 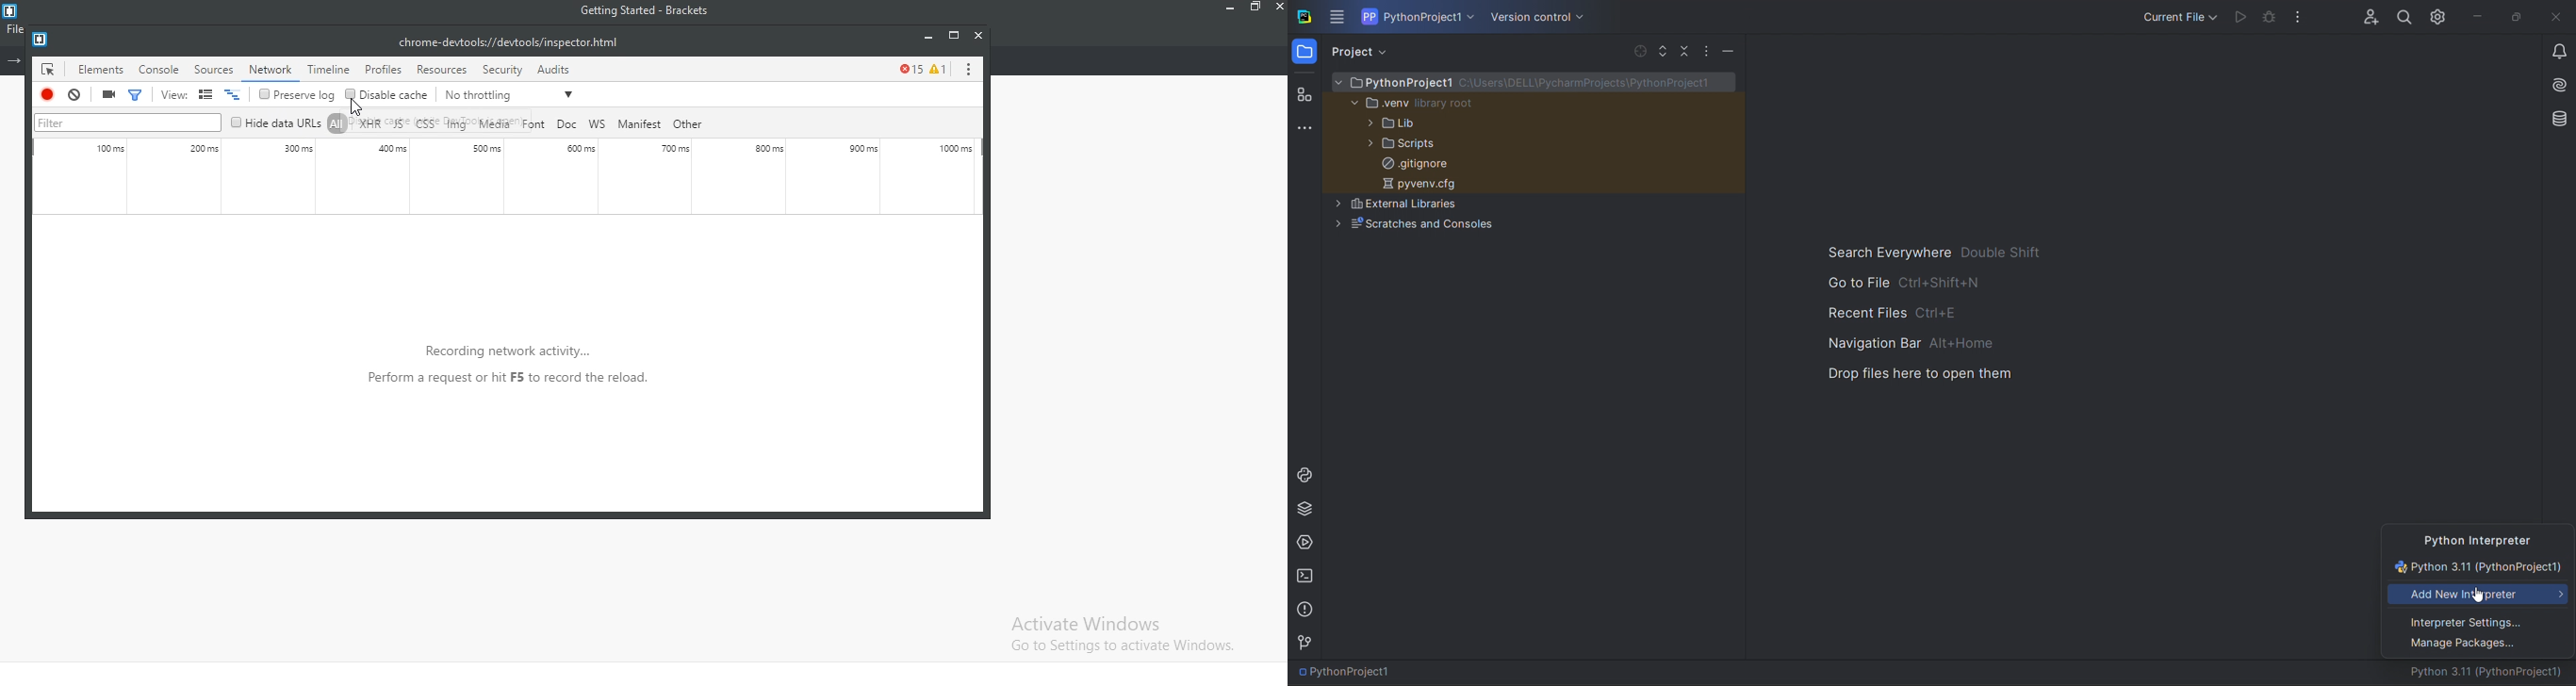 I want to click on profiles, so click(x=382, y=71).